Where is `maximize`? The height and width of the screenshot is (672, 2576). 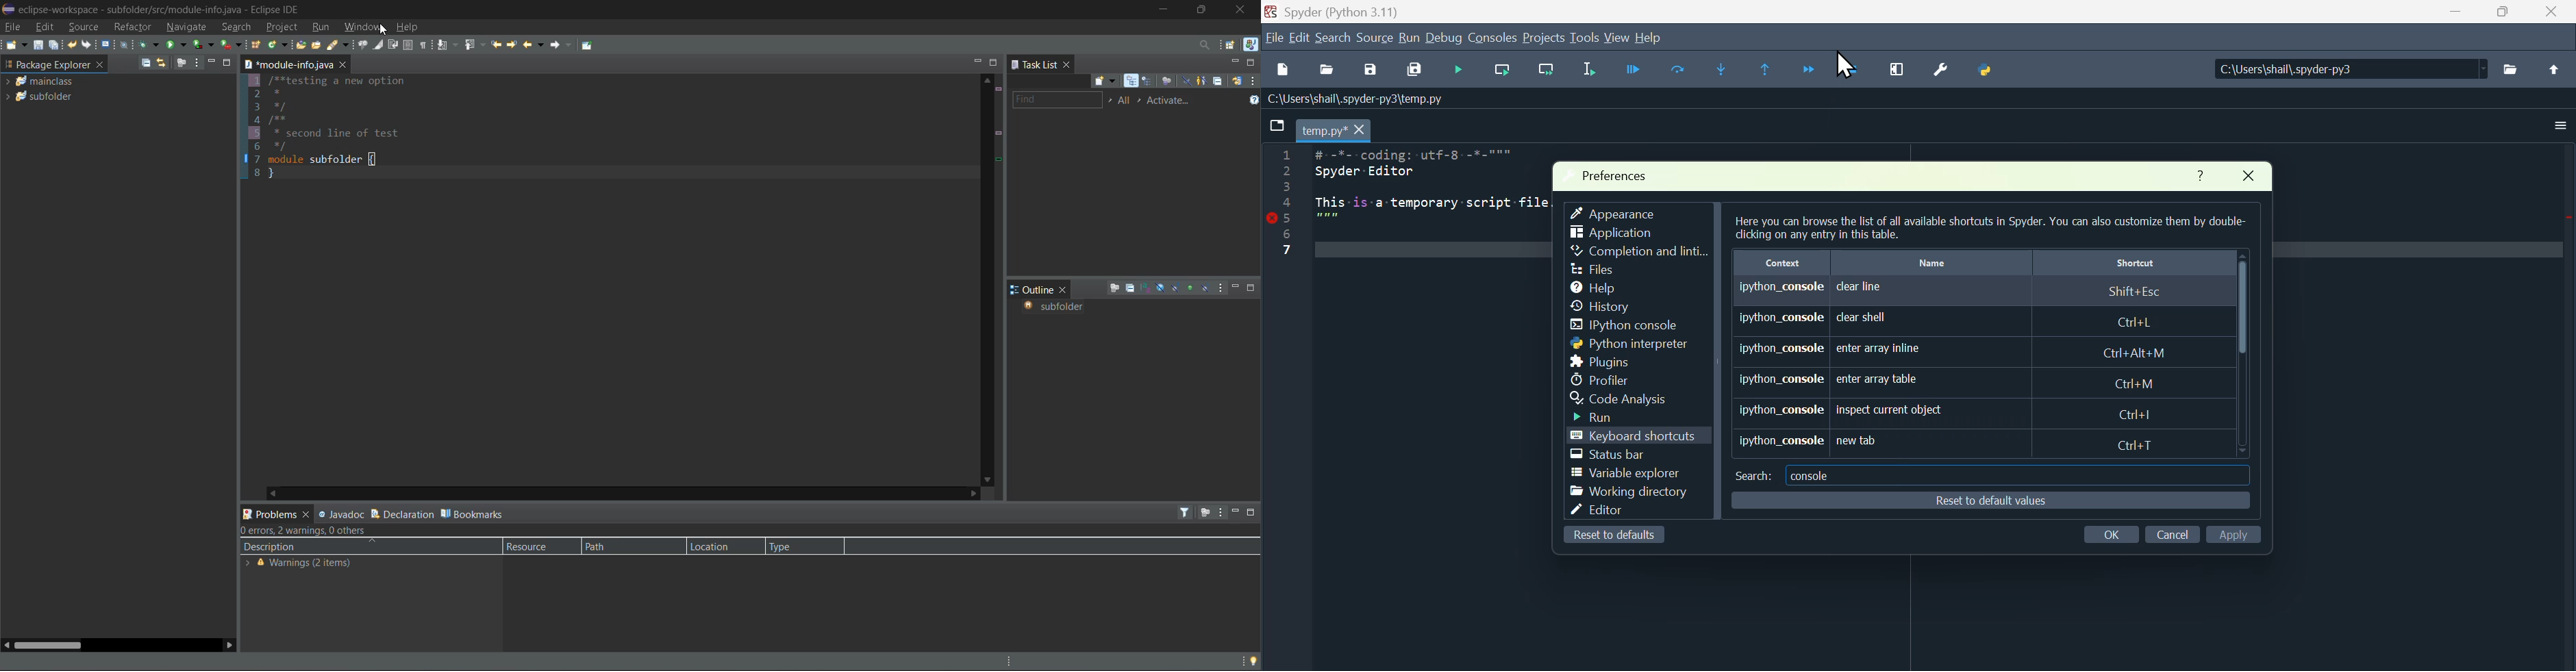 maximize is located at coordinates (1253, 64).